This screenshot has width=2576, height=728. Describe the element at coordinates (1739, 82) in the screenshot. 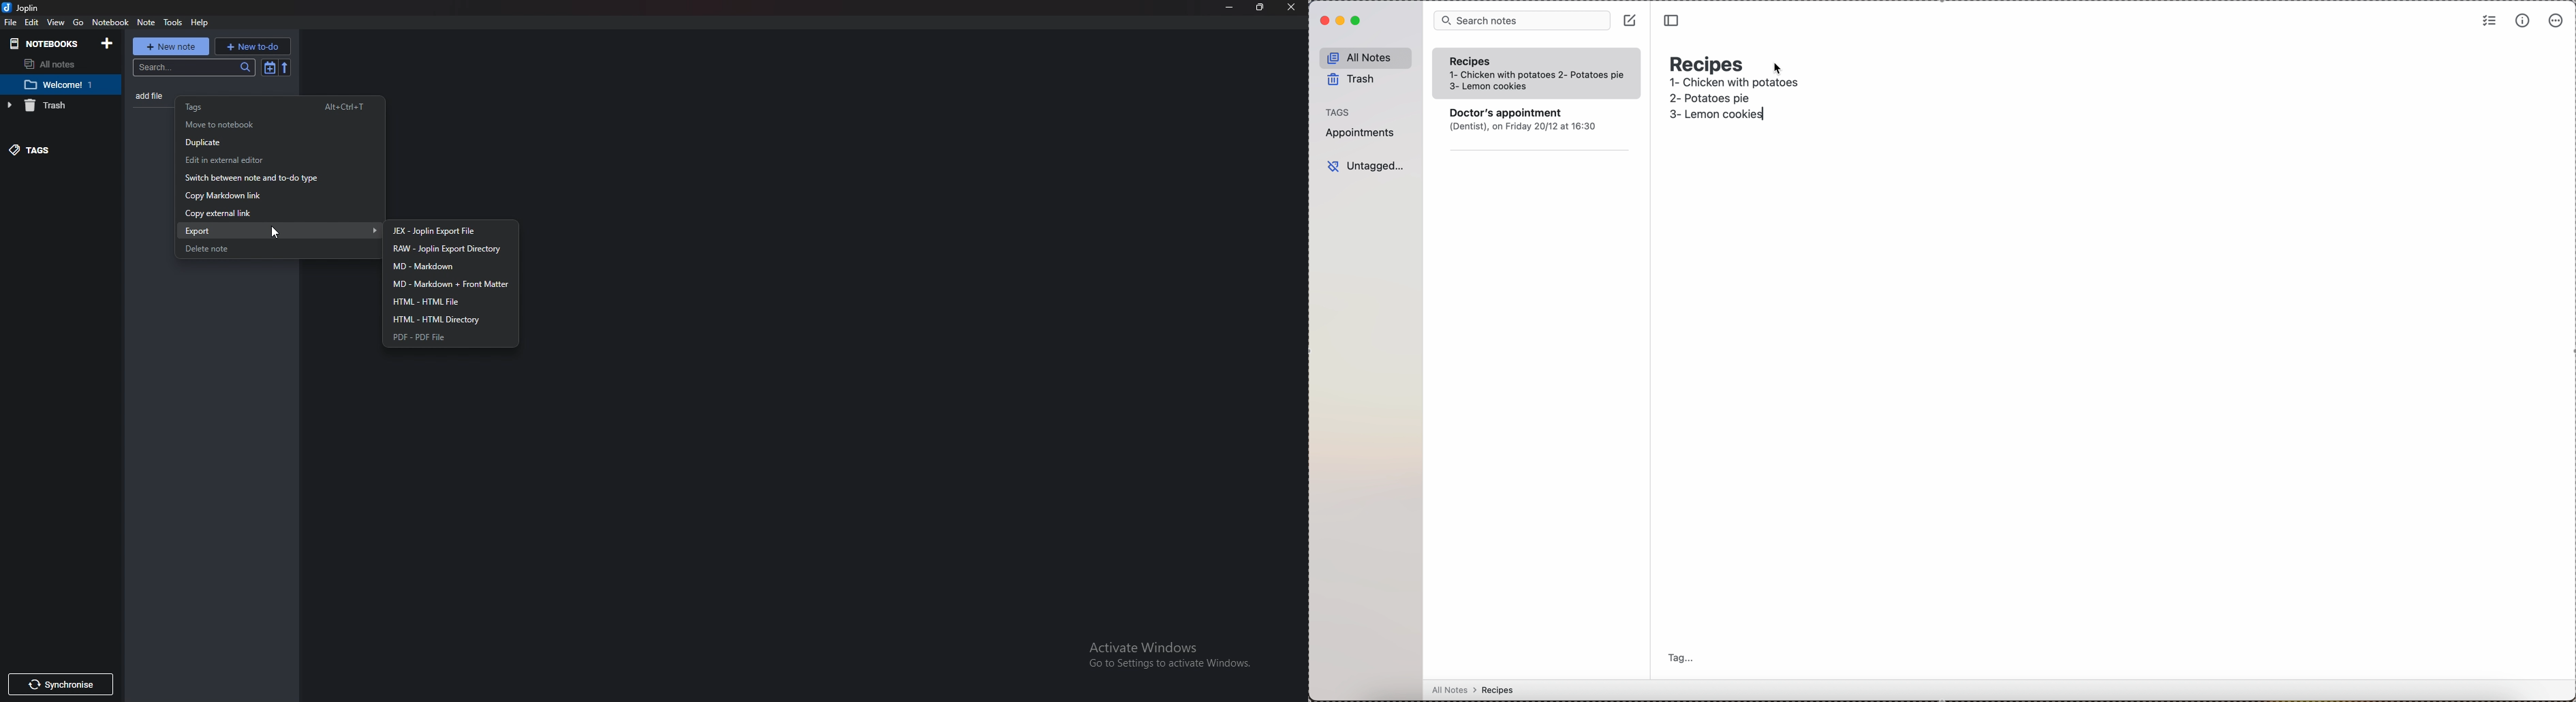

I see `1- Chicken with potatoes` at that location.